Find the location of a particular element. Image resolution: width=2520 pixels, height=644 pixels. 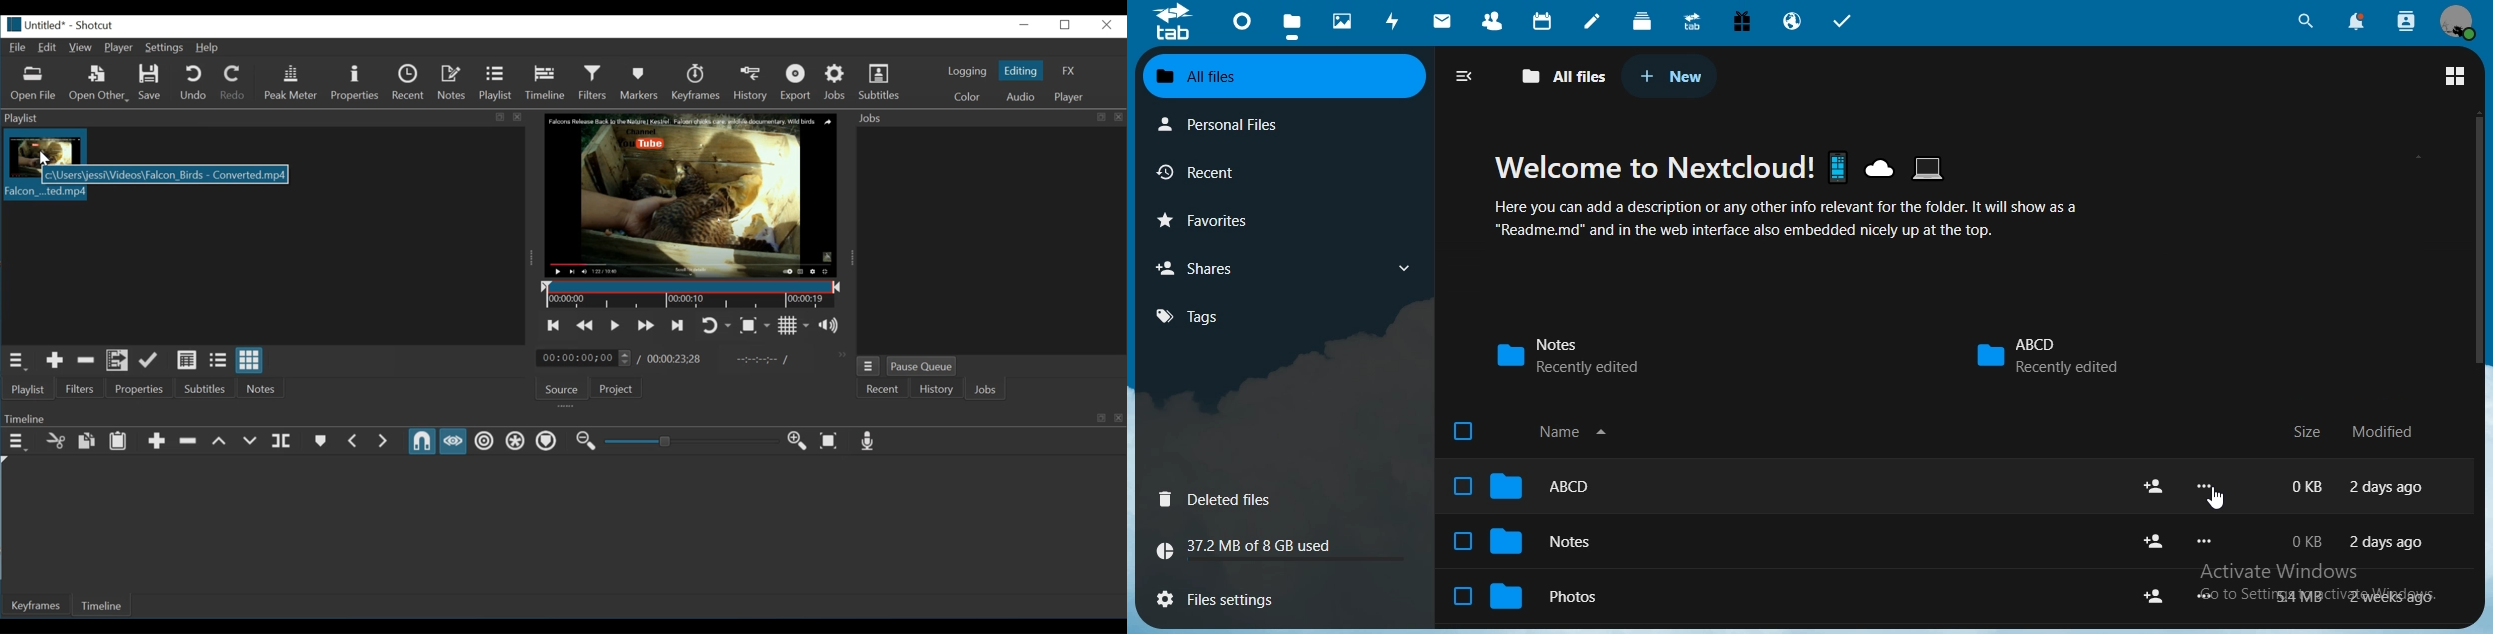

Markers is located at coordinates (640, 82).